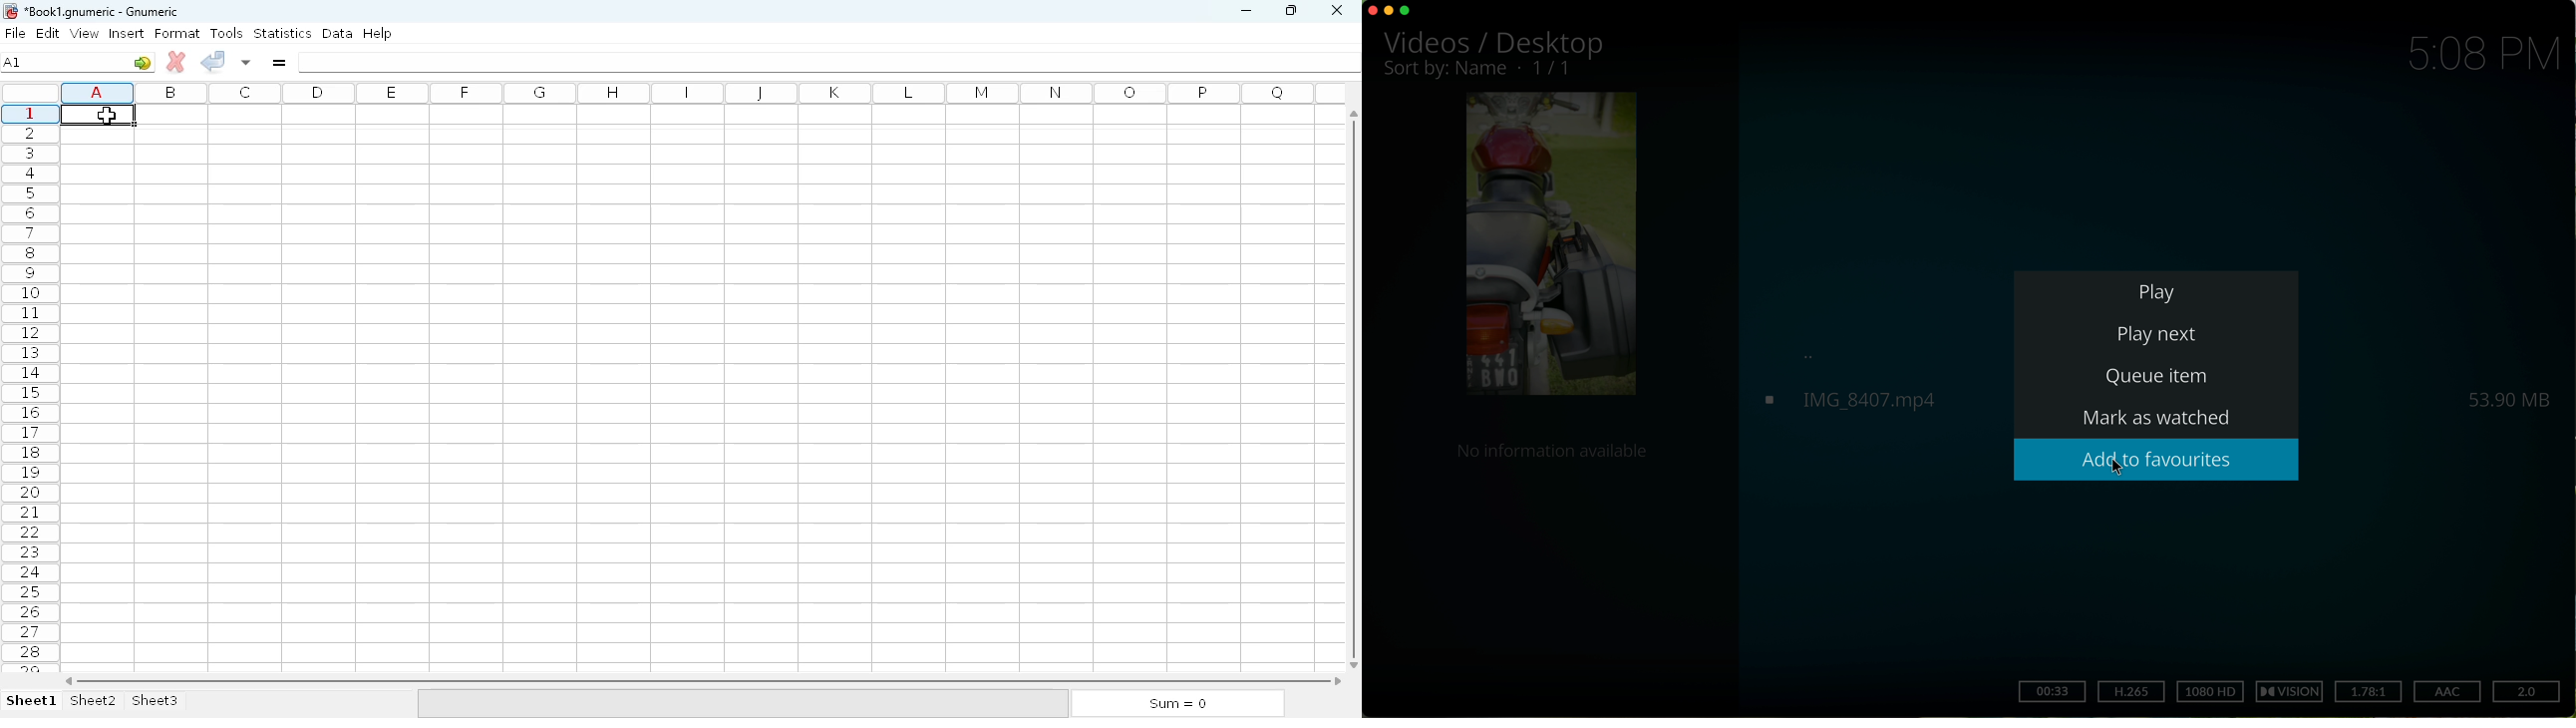  I want to click on 1080 HD, so click(2211, 692).